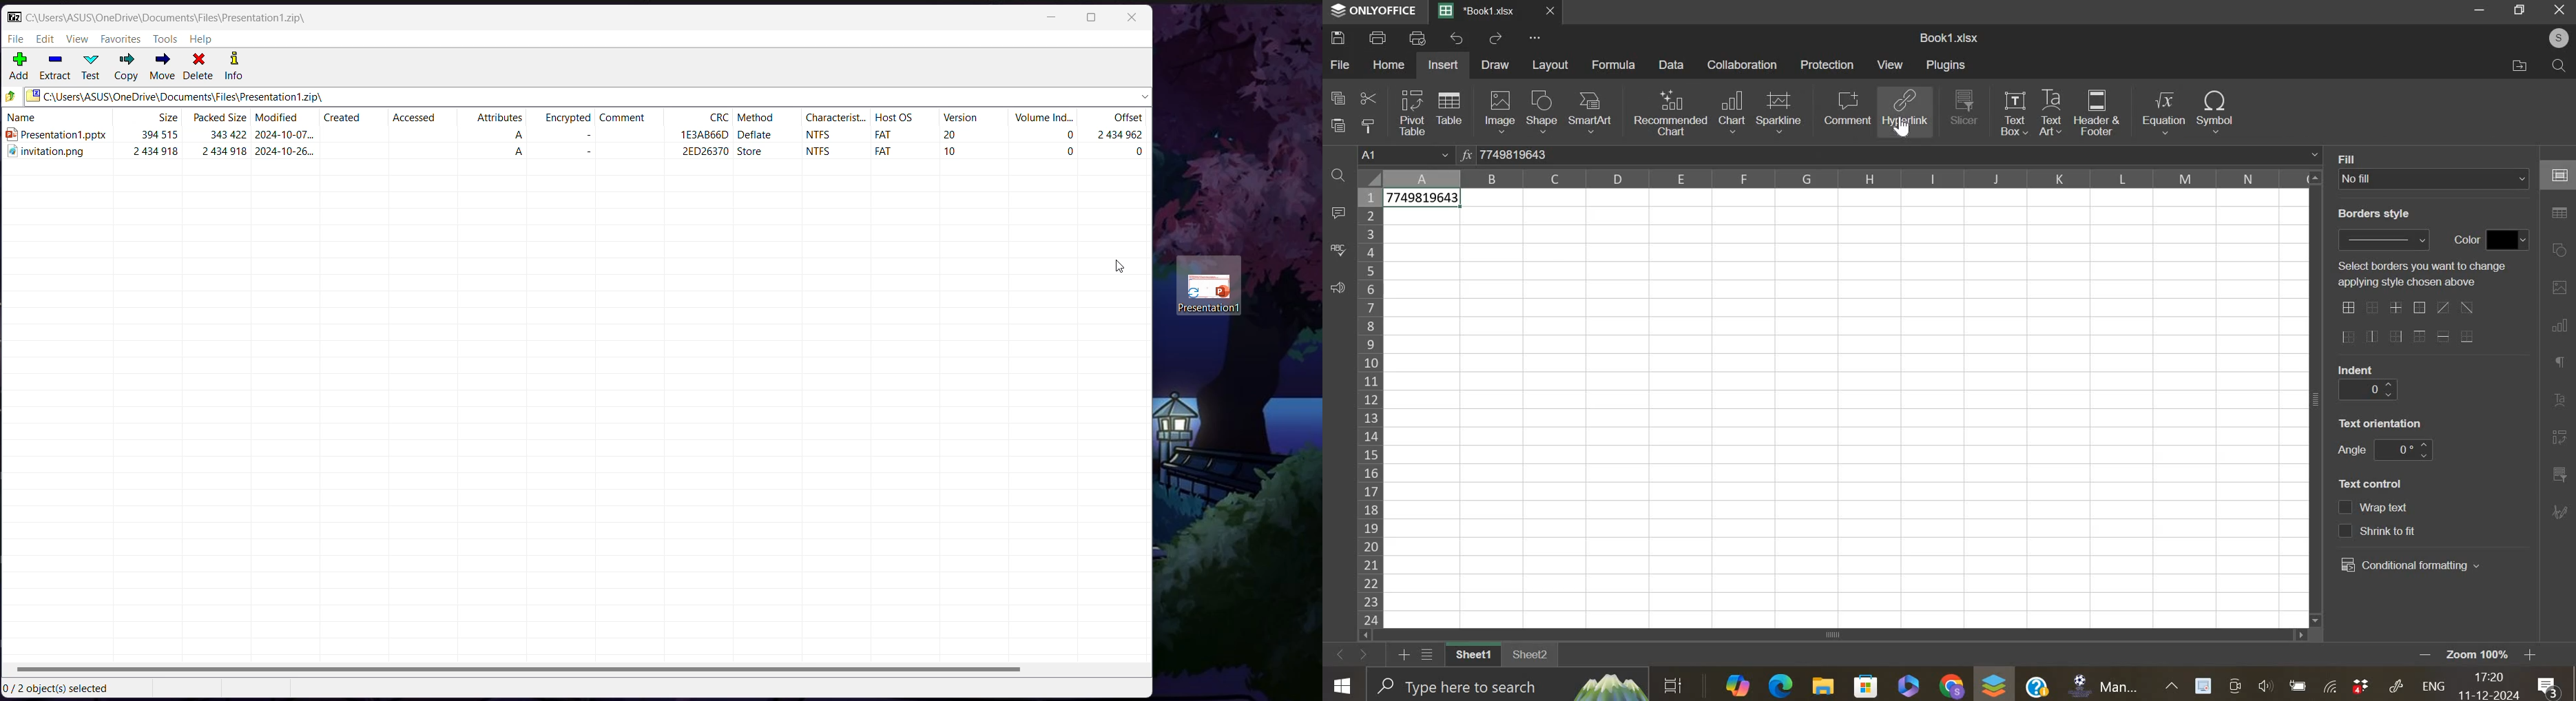 Image resolution: width=2576 pixels, height=728 pixels. What do you see at coordinates (1847, 108) in the screenshot?
I see `comment` at bounding box center [1847, 108].